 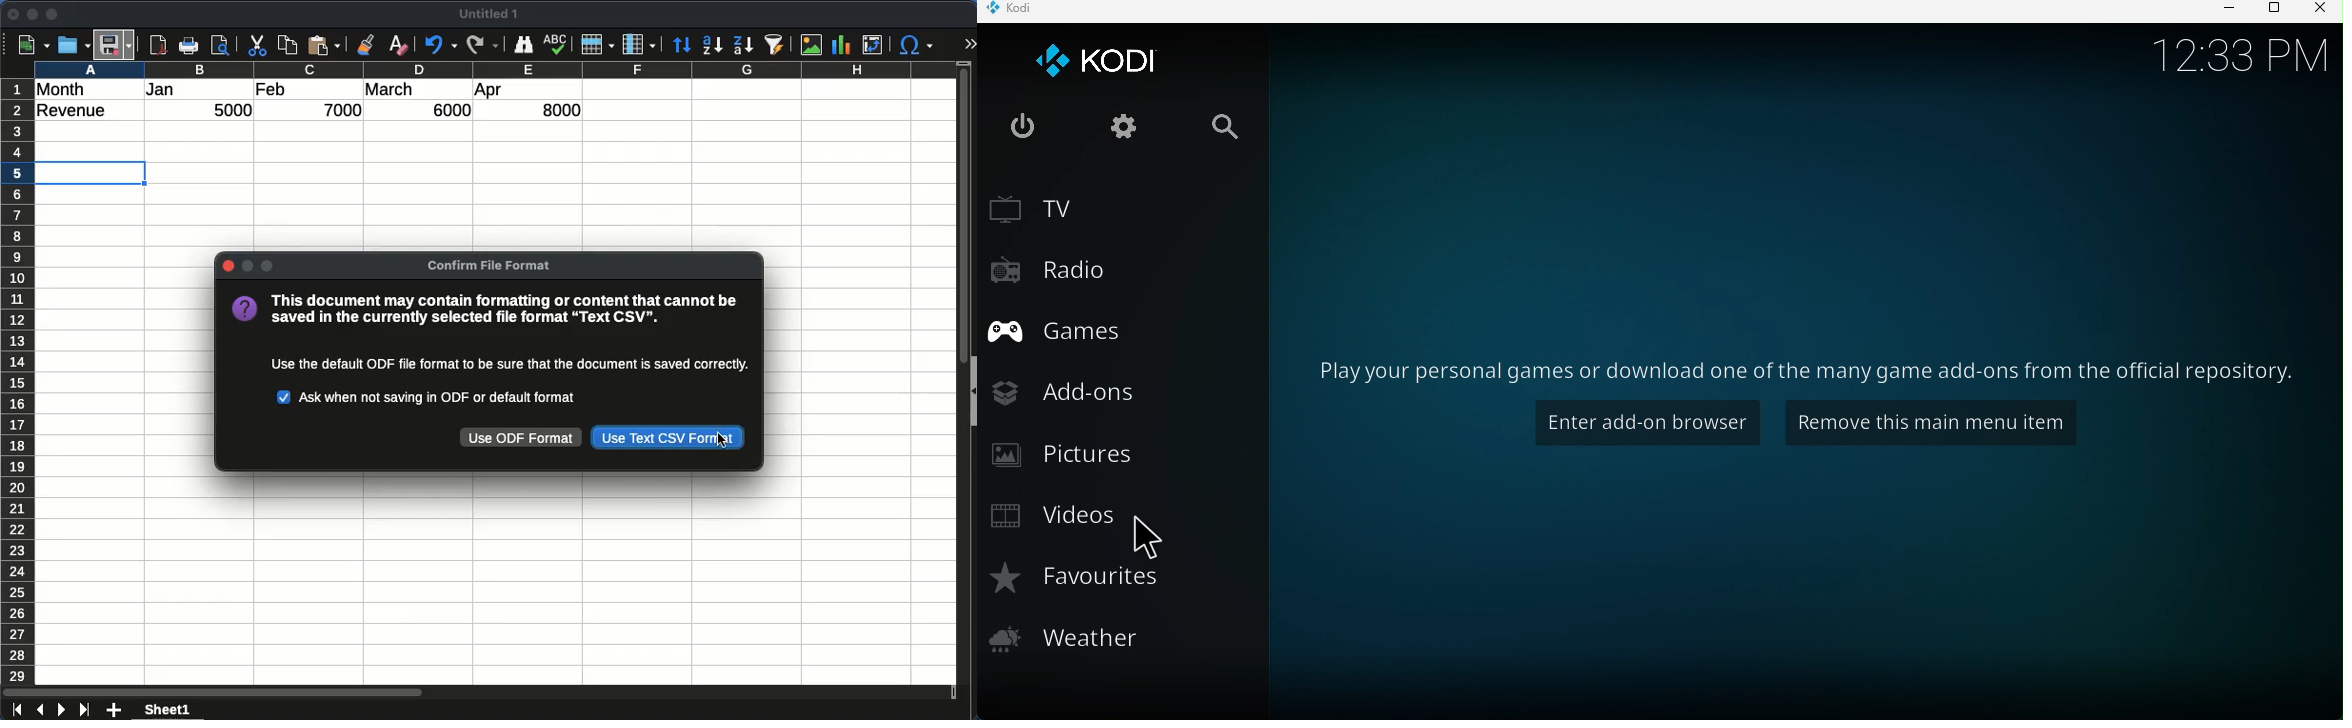 I want to click on jan, so click(x=170, y=90).